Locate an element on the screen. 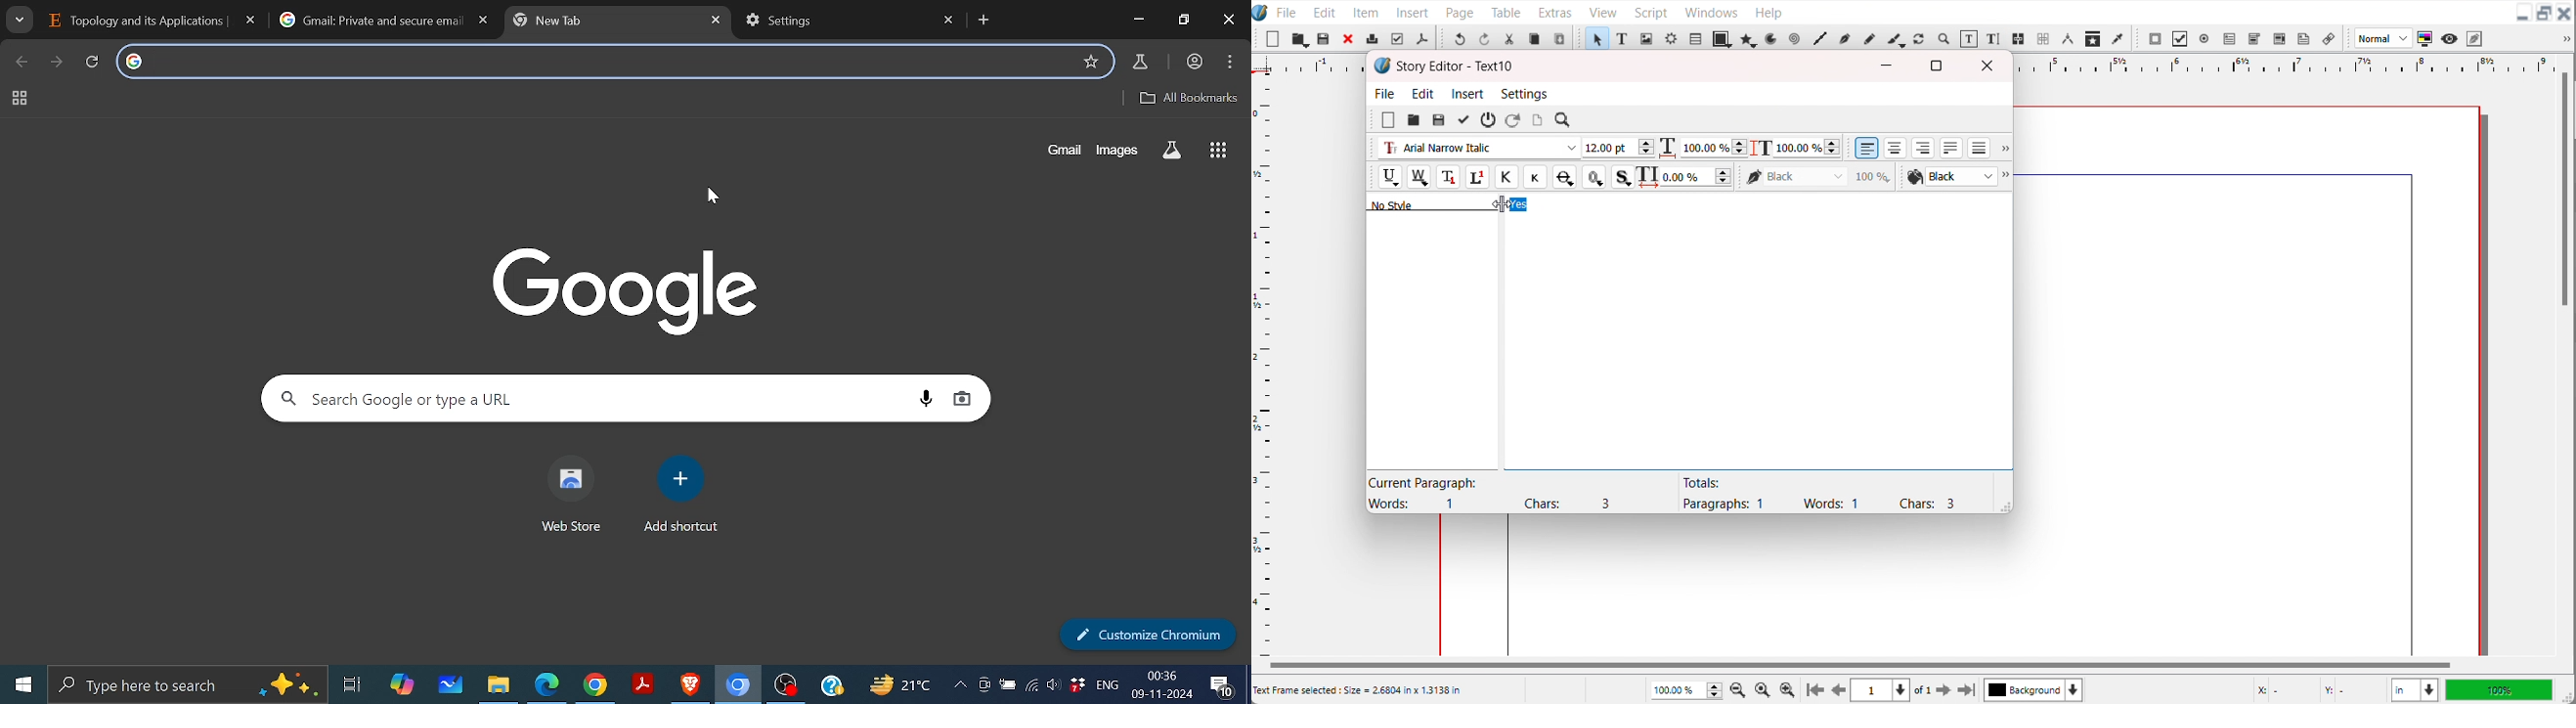 The height and width of the screenshot is (728, 2576). Maximize is located at coordinates (1936, 65).